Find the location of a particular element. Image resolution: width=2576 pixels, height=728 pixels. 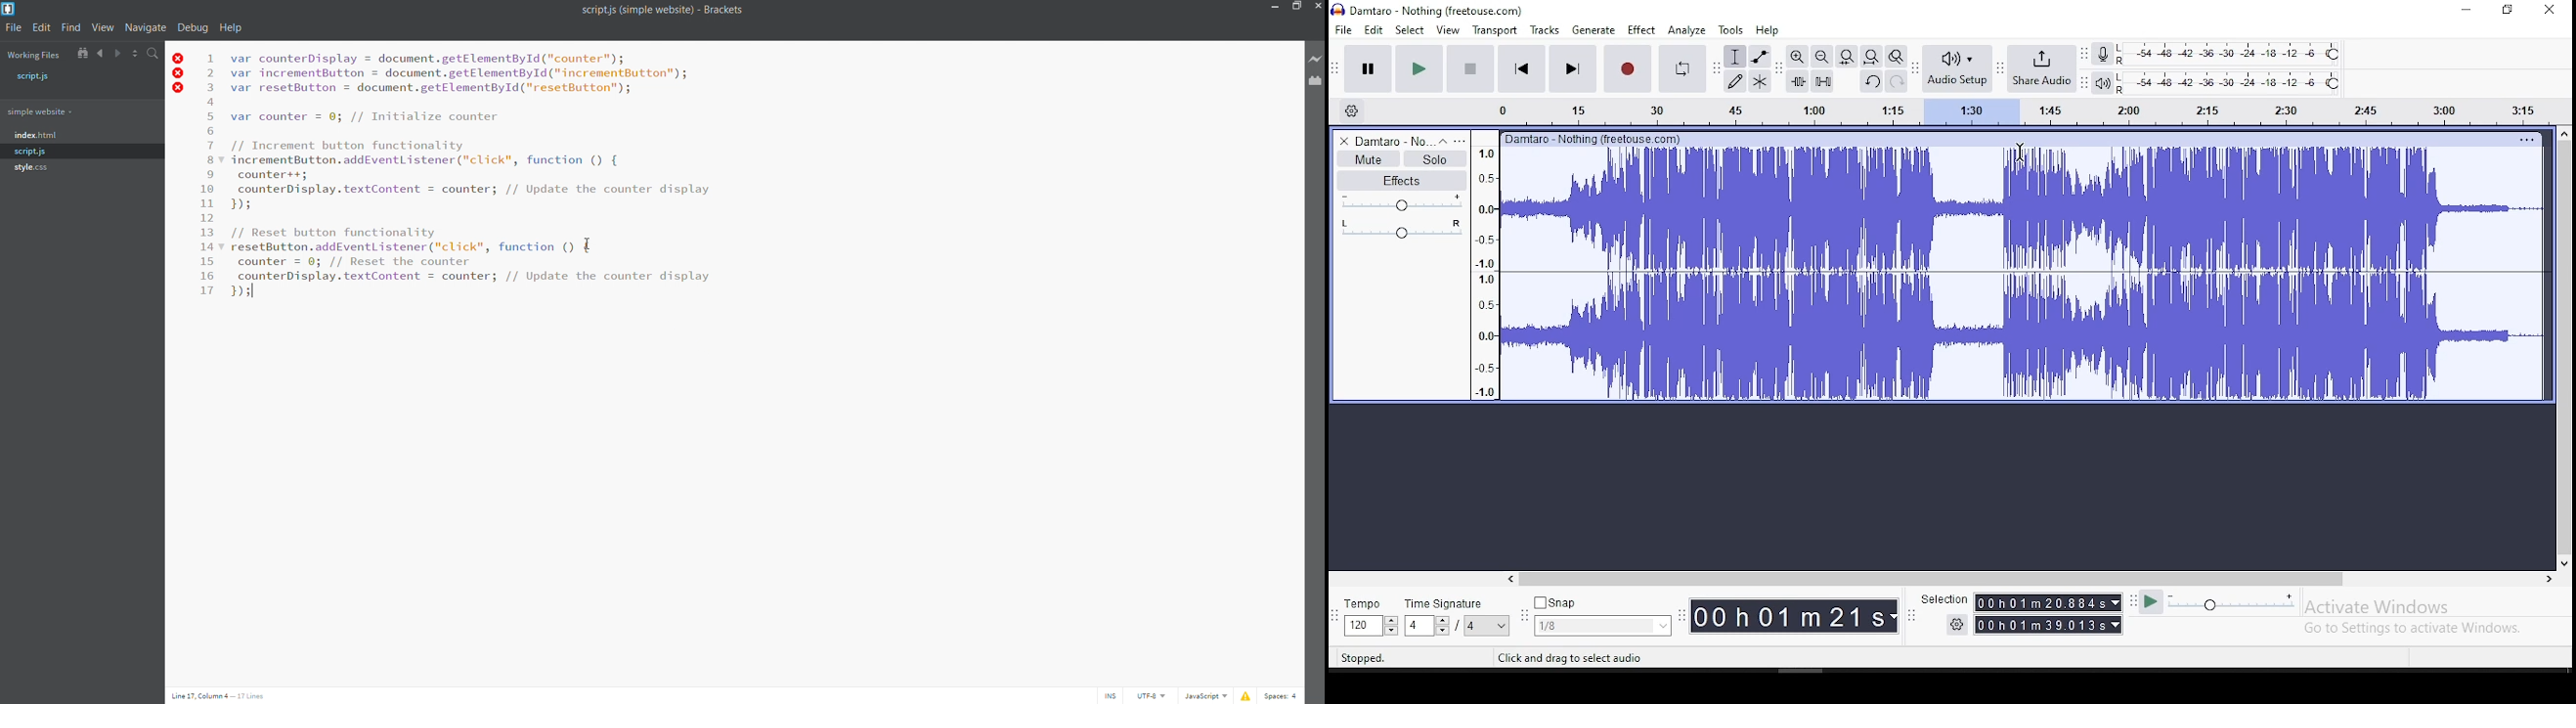

 is located at coordinates (1486, 273).